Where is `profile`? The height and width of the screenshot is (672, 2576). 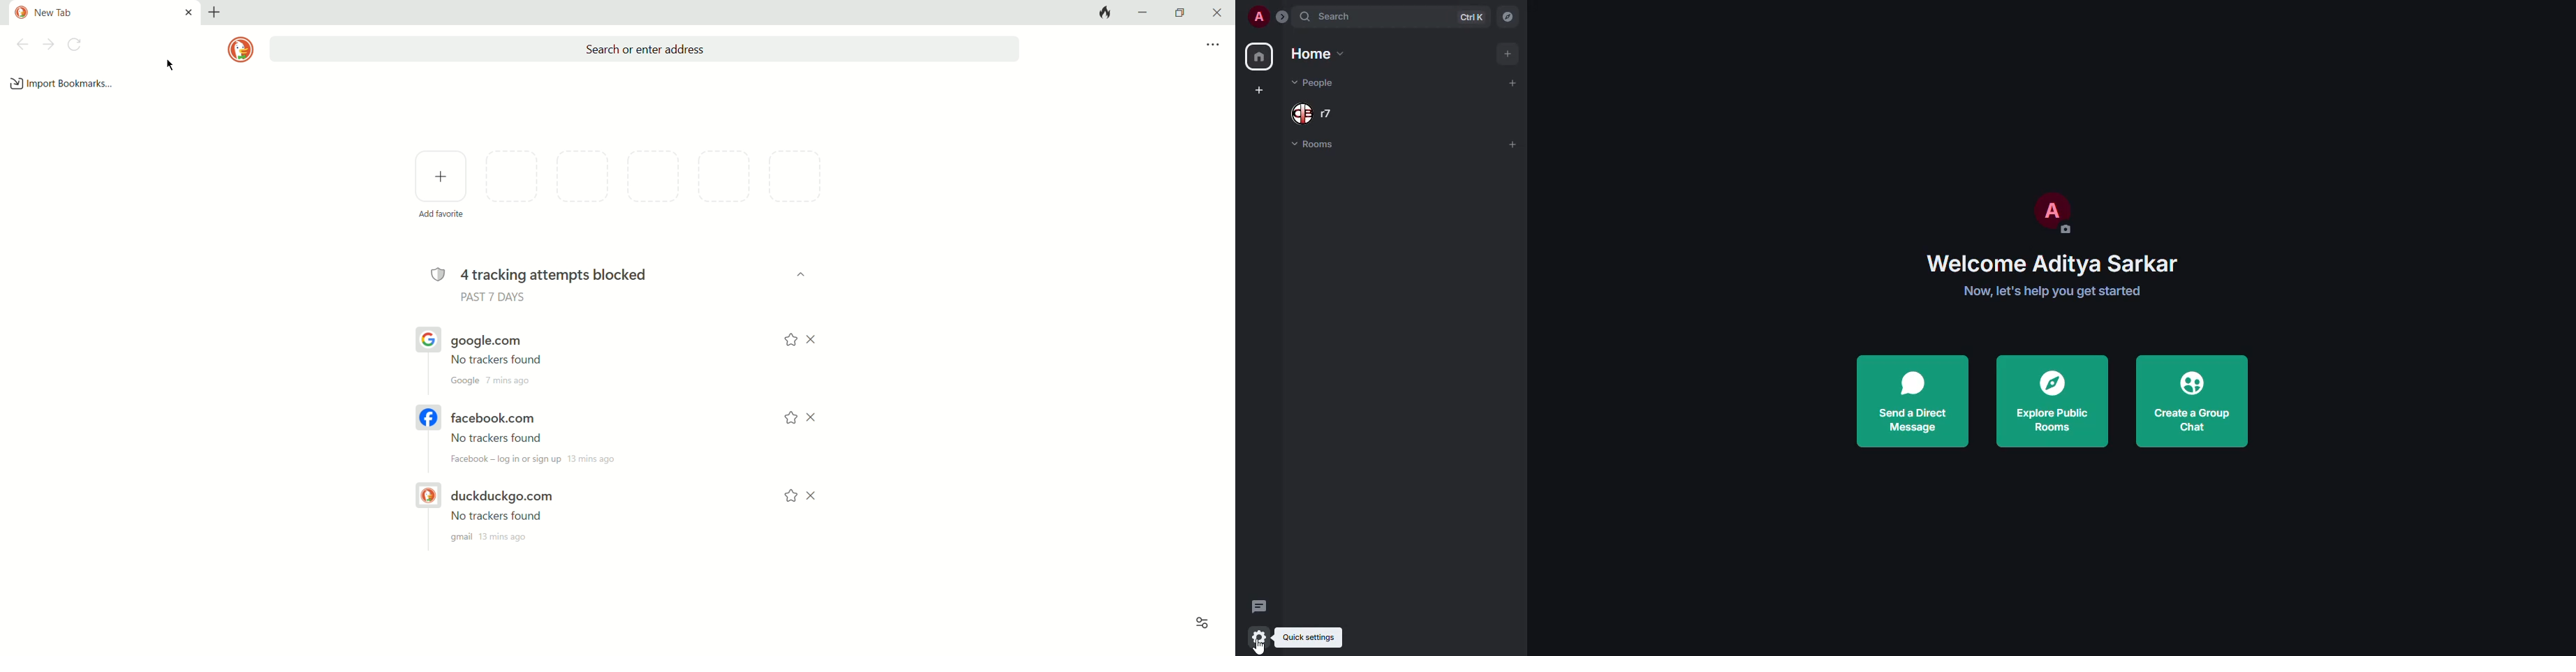
profile is located at coordinates (2056, 214).